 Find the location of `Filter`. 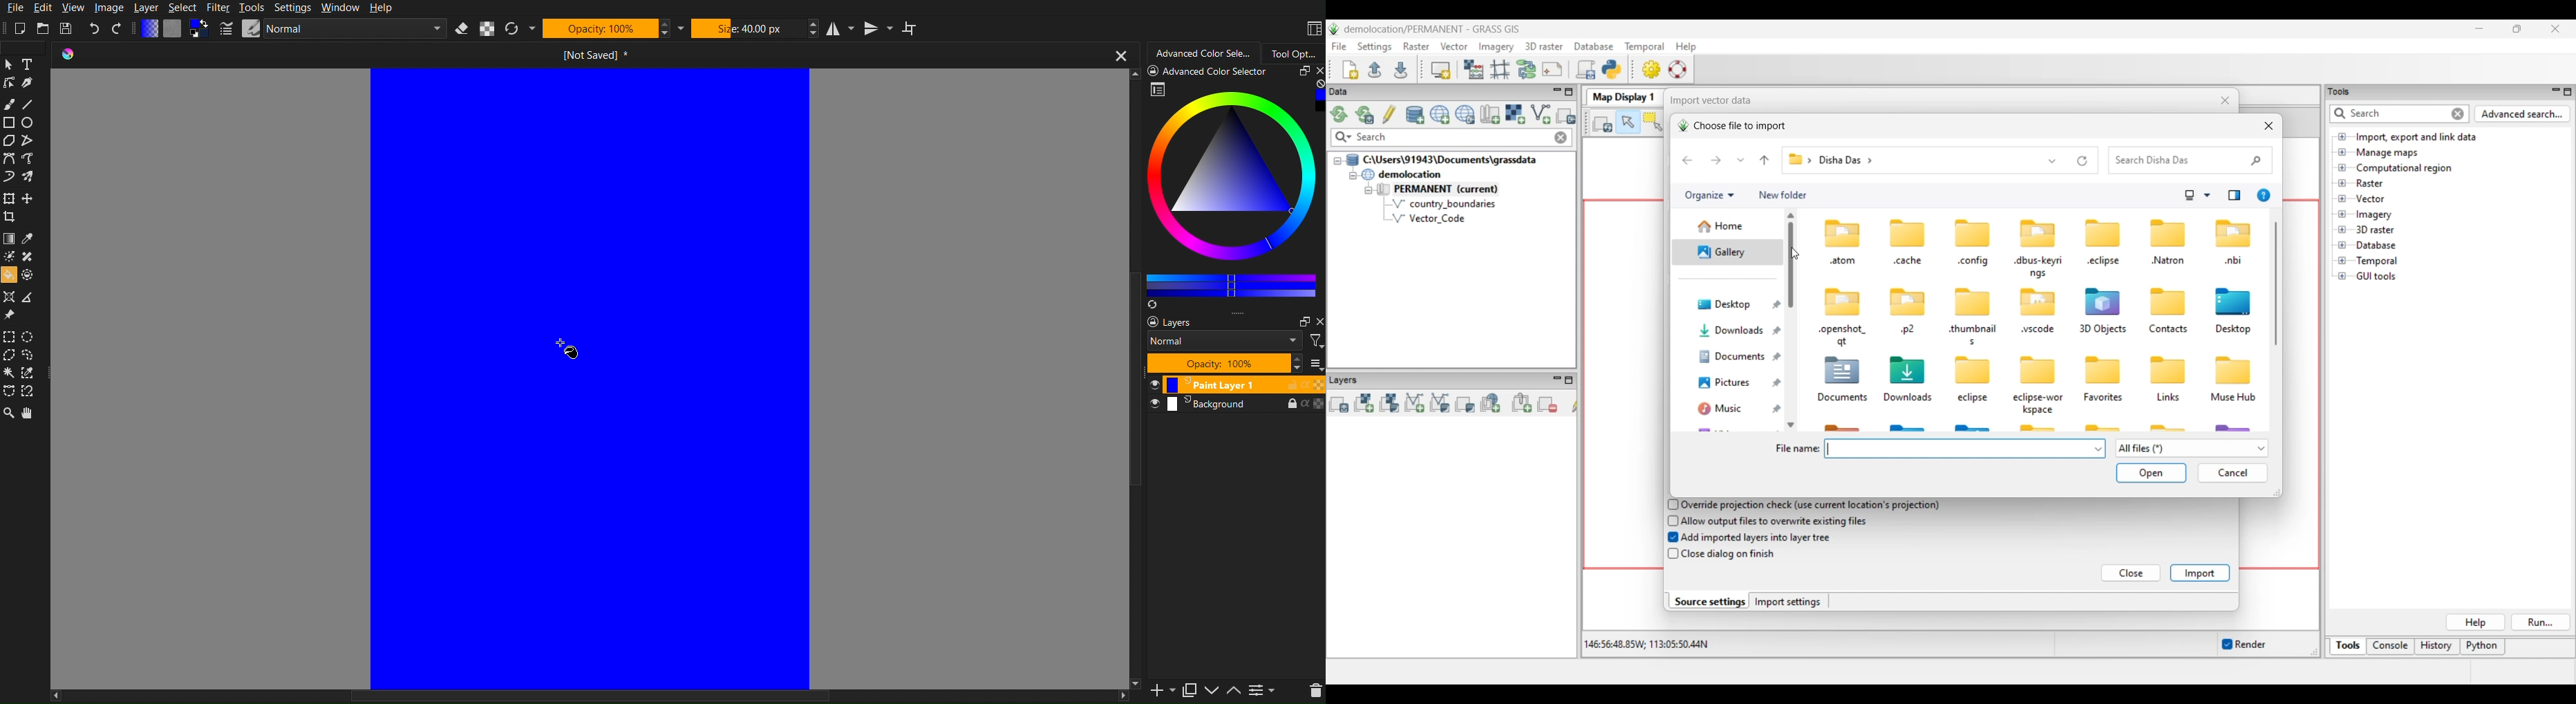

Filter is located at coordinates (218, 8).